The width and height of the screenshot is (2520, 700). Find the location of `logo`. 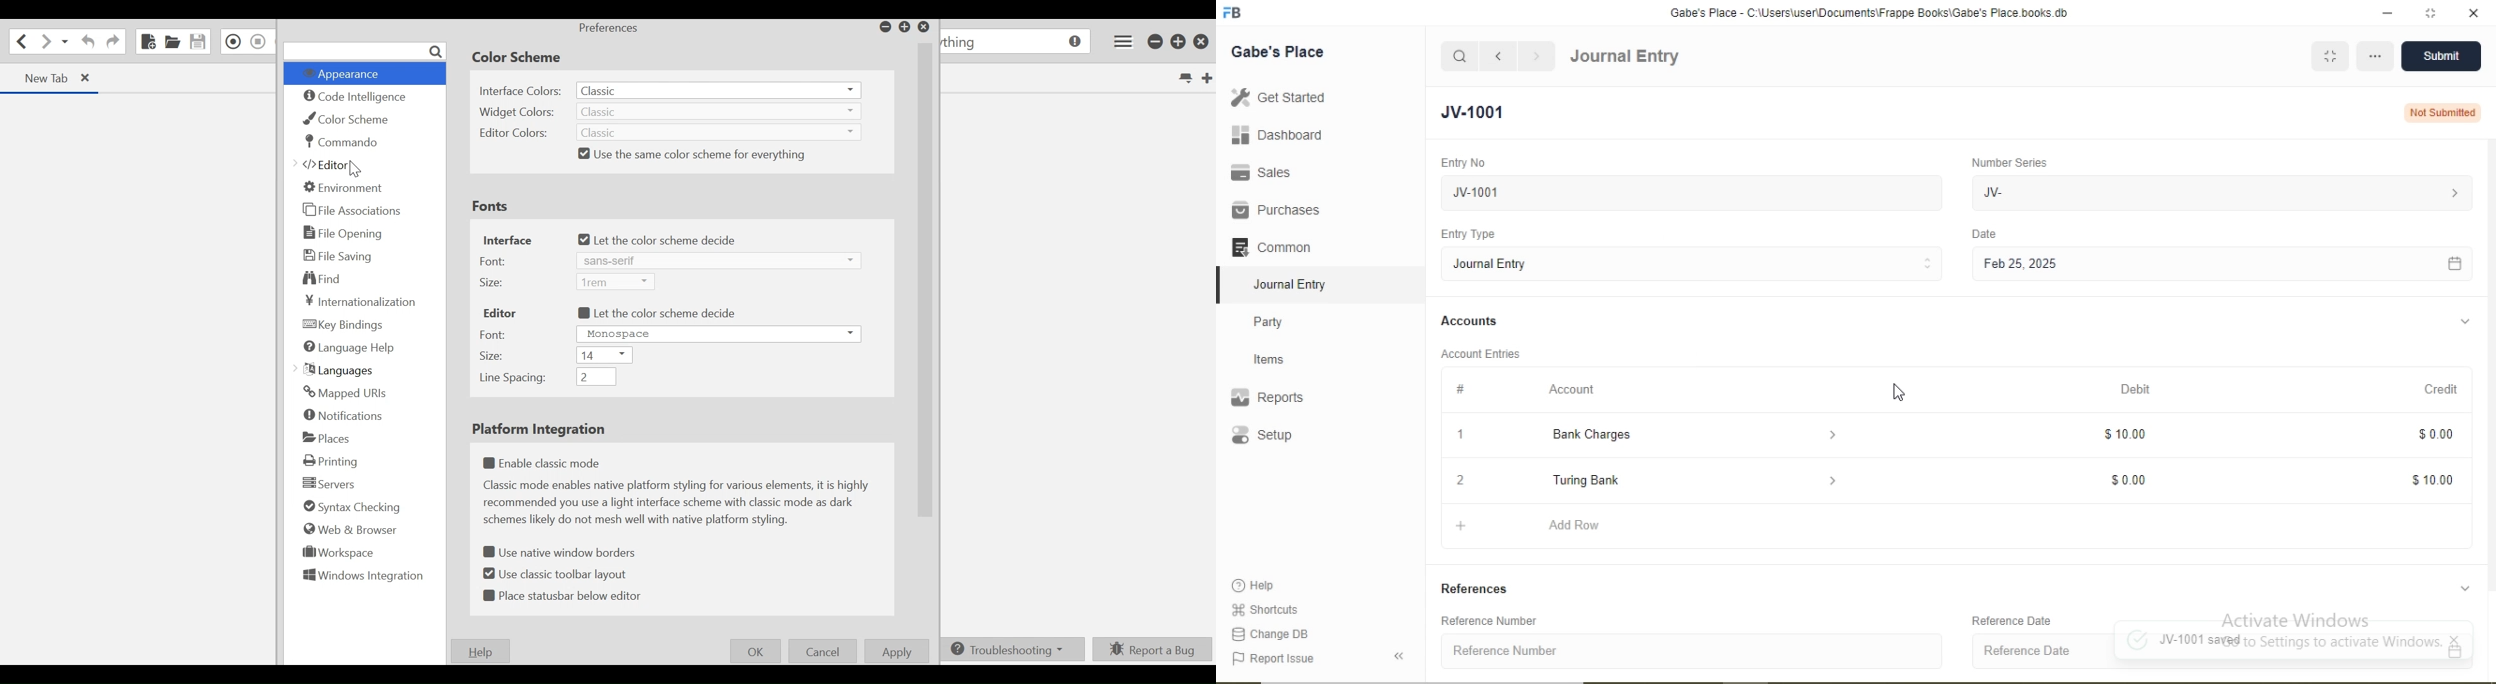

logo is located at coordinates (1234, 13).